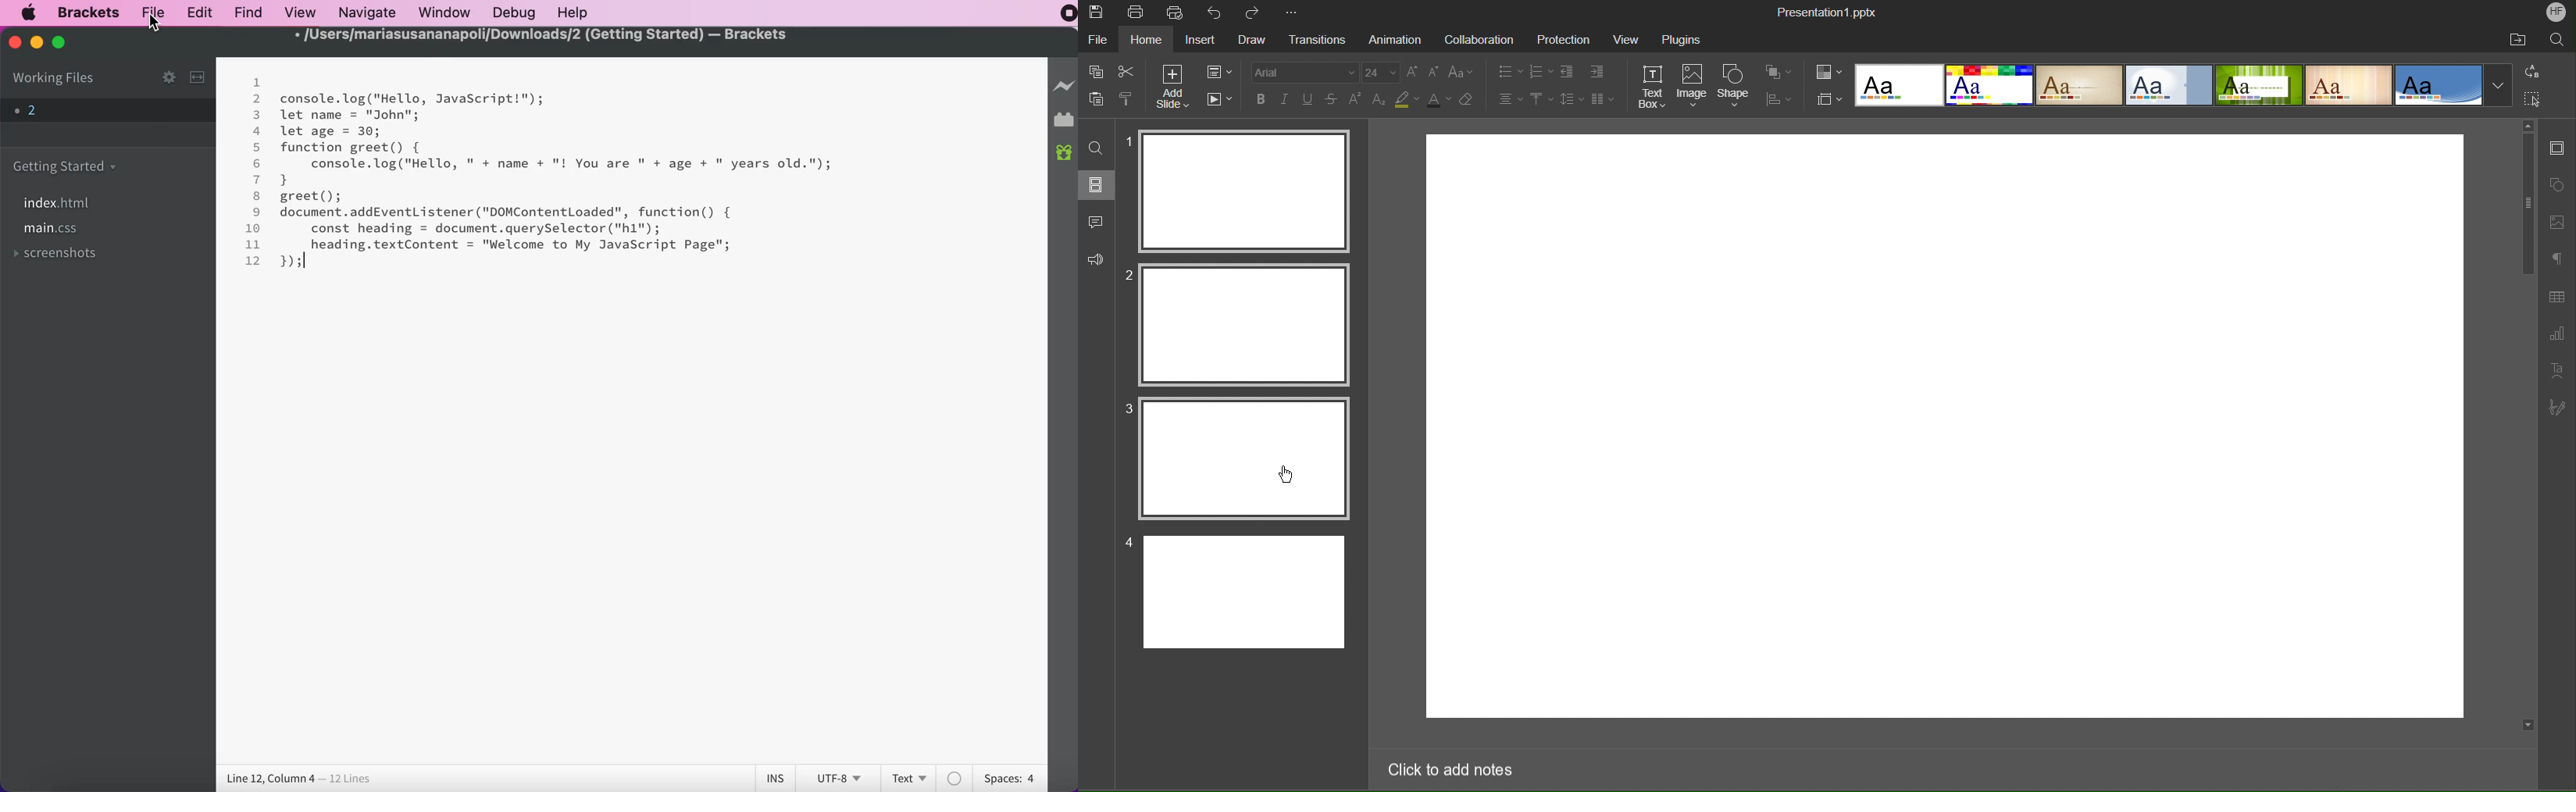 The image size is (2576, 812). What do you see at coordinates (1177, 13) in the screenshot?
I see `Quick Print` at bounding box center [1177, 13].